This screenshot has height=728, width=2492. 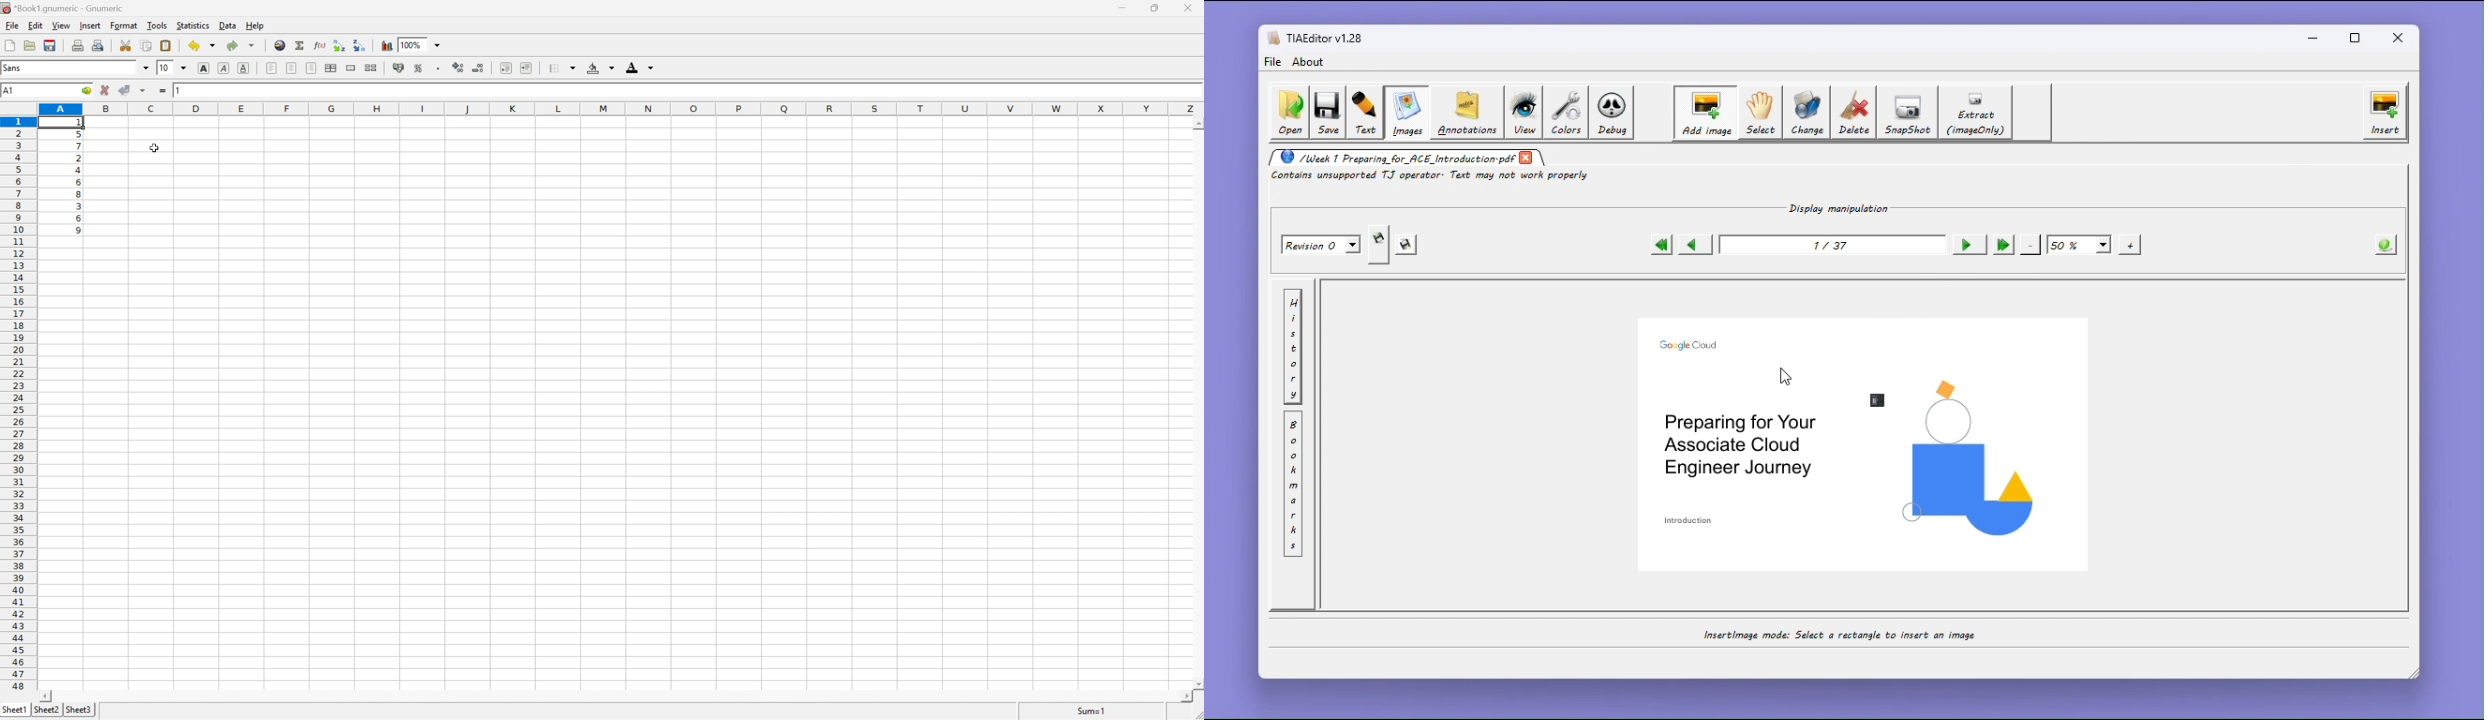 I want to click on decrease indent, so click(x=502, y=67).